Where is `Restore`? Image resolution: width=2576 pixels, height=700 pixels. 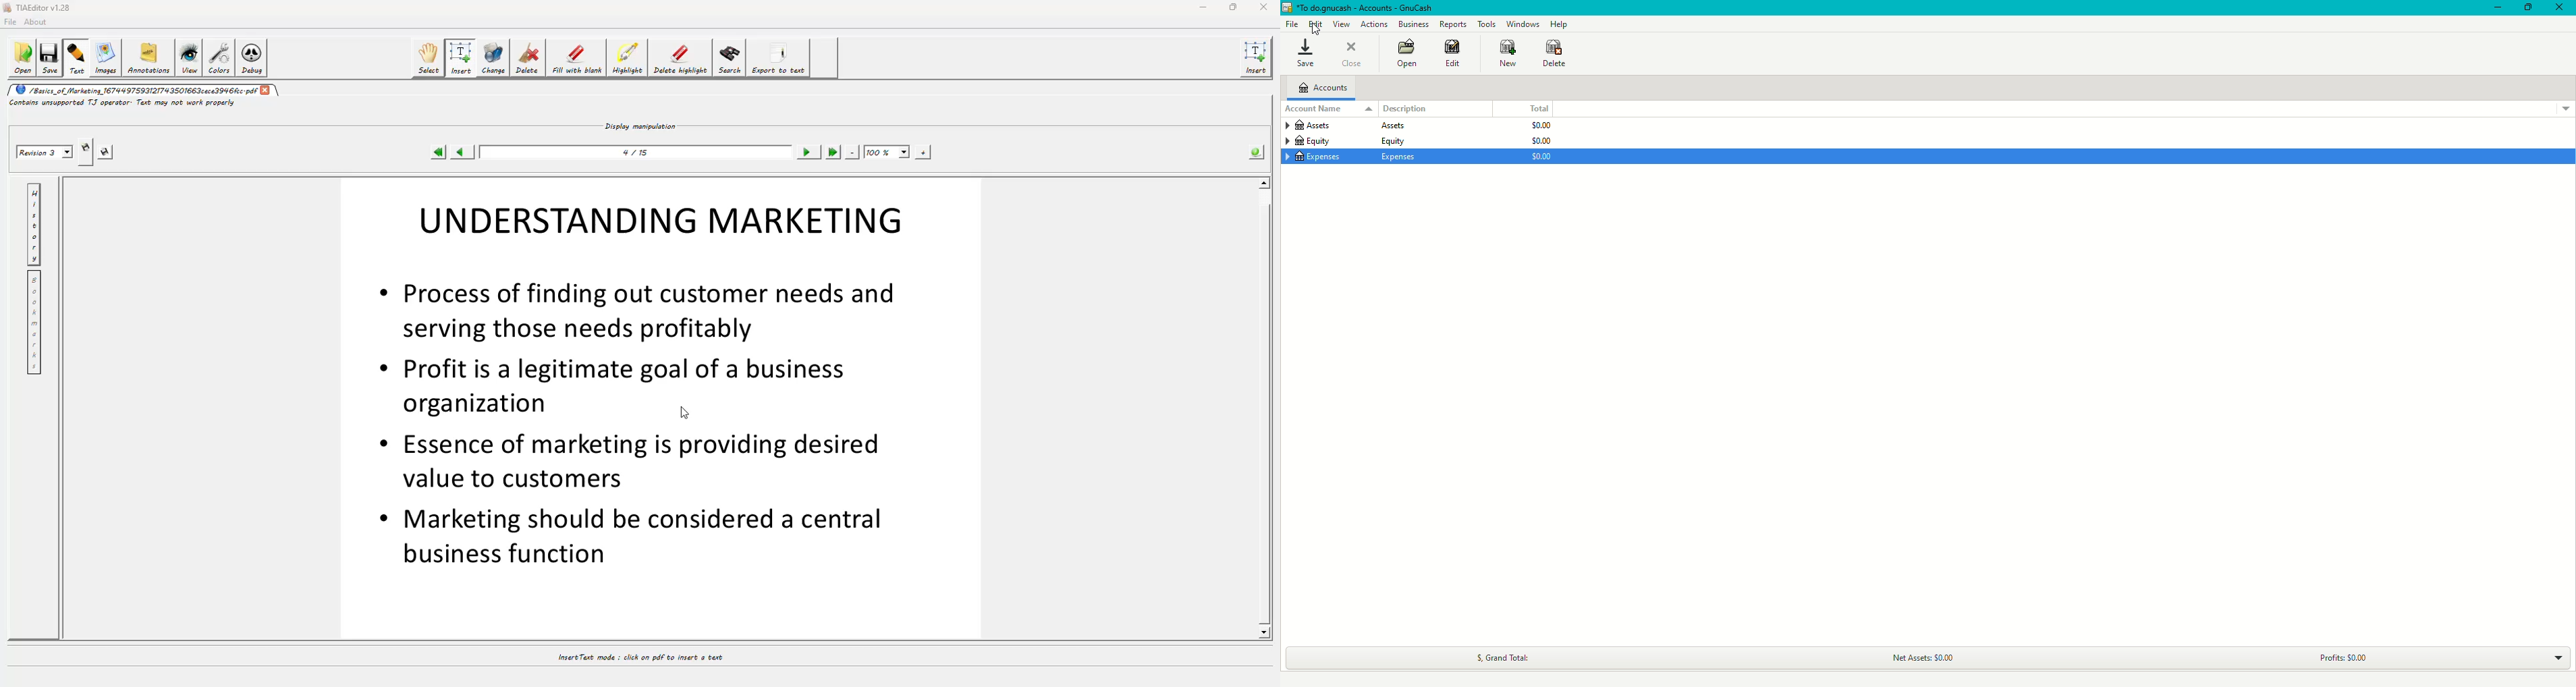
Restore is located at coordinates (2527, 8).